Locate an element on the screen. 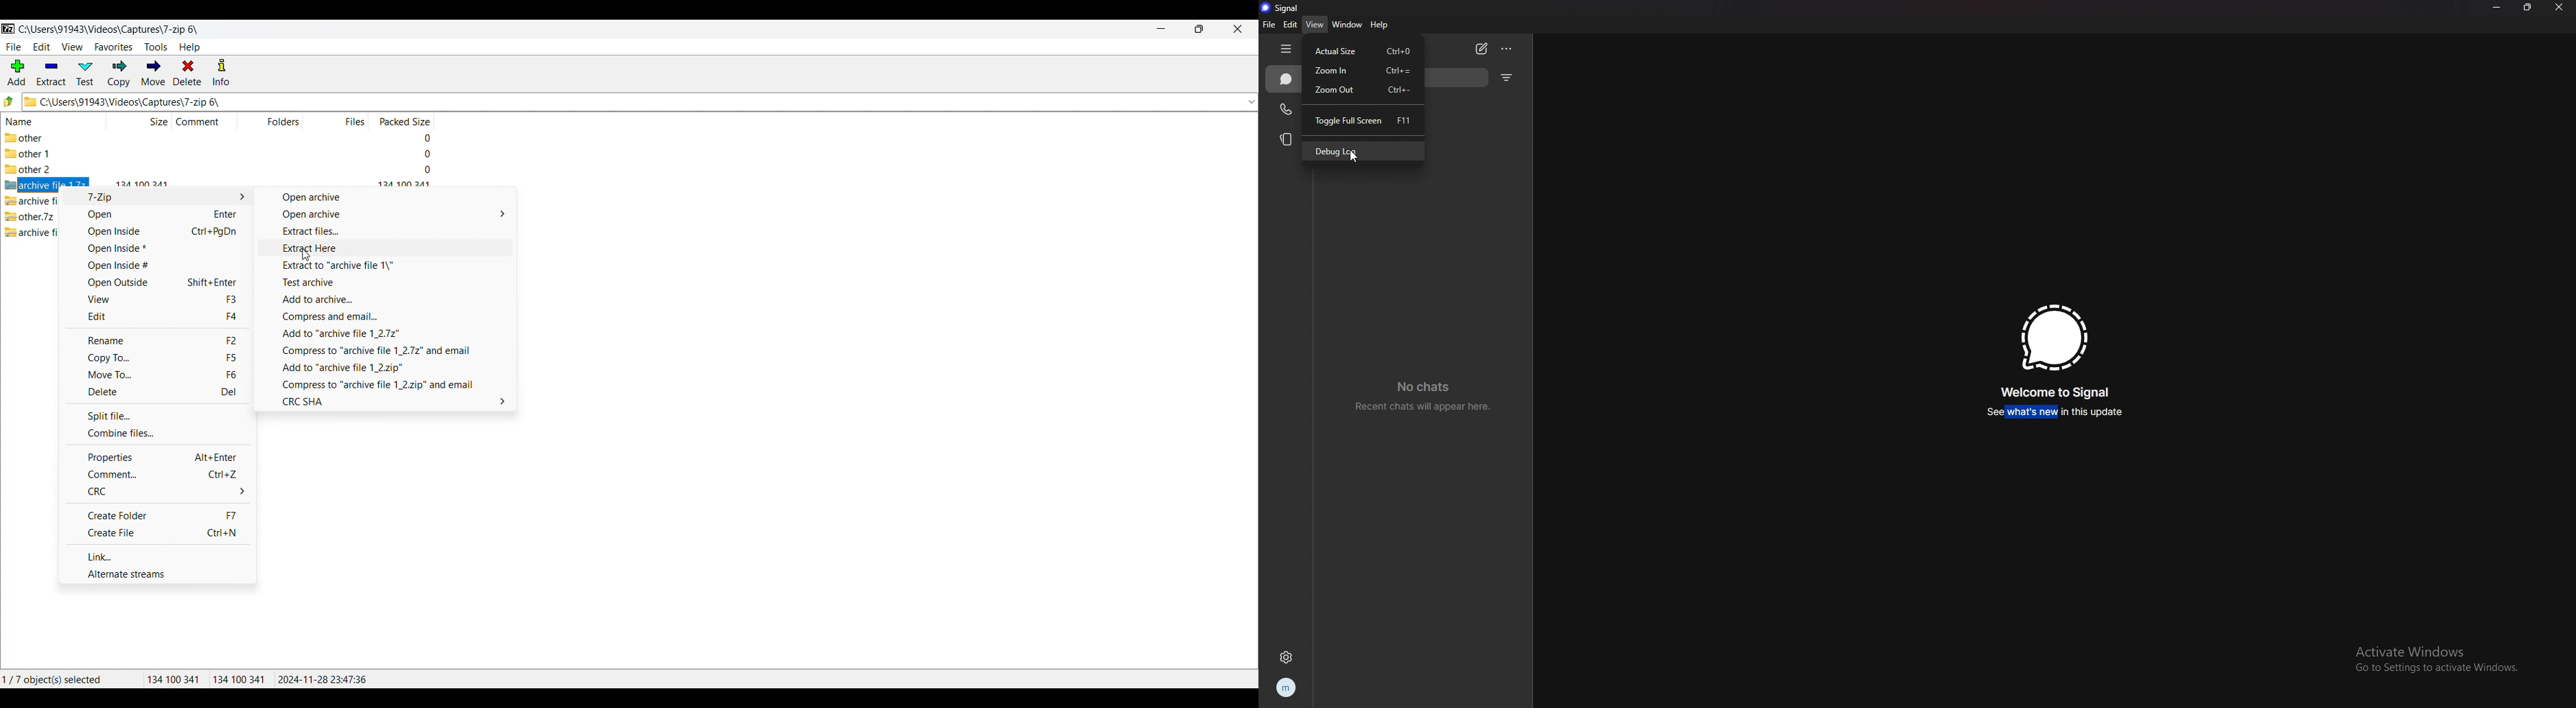 Image resolution: width=2576 pixels, height=728 pixels. Files column is located at coordinates (354, 121).